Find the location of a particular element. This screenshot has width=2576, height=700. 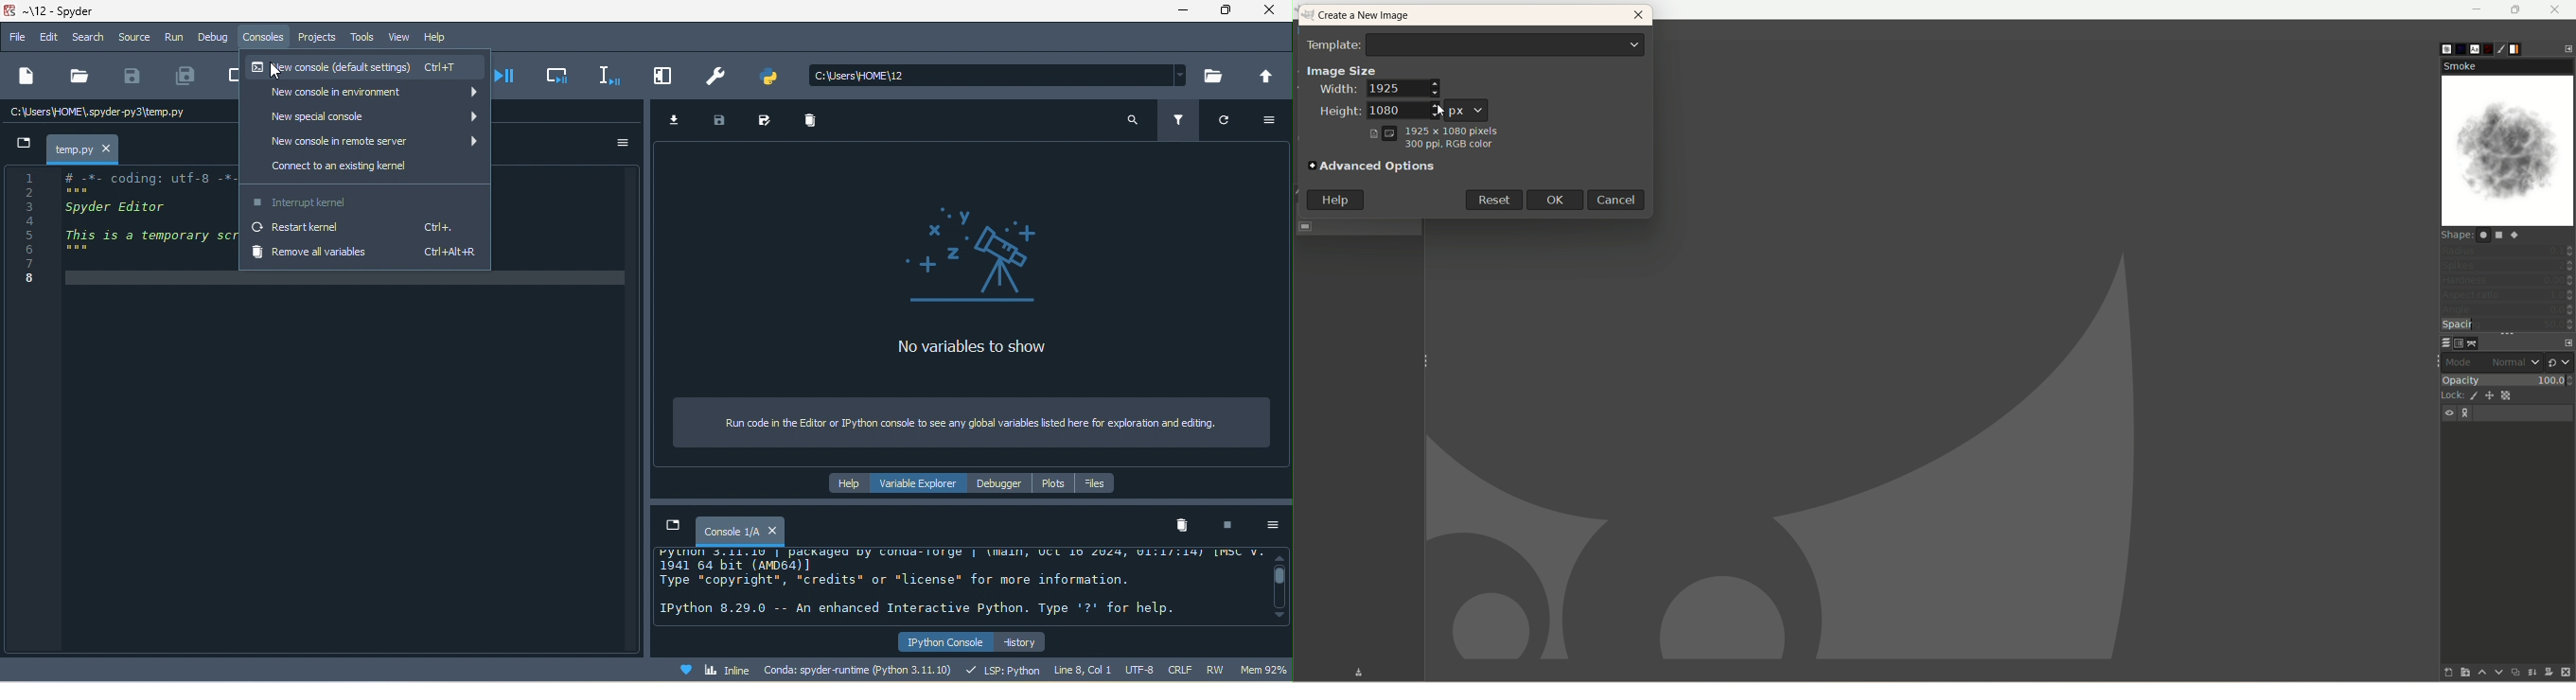

configure this tab is located at coordinates (2565, 341).